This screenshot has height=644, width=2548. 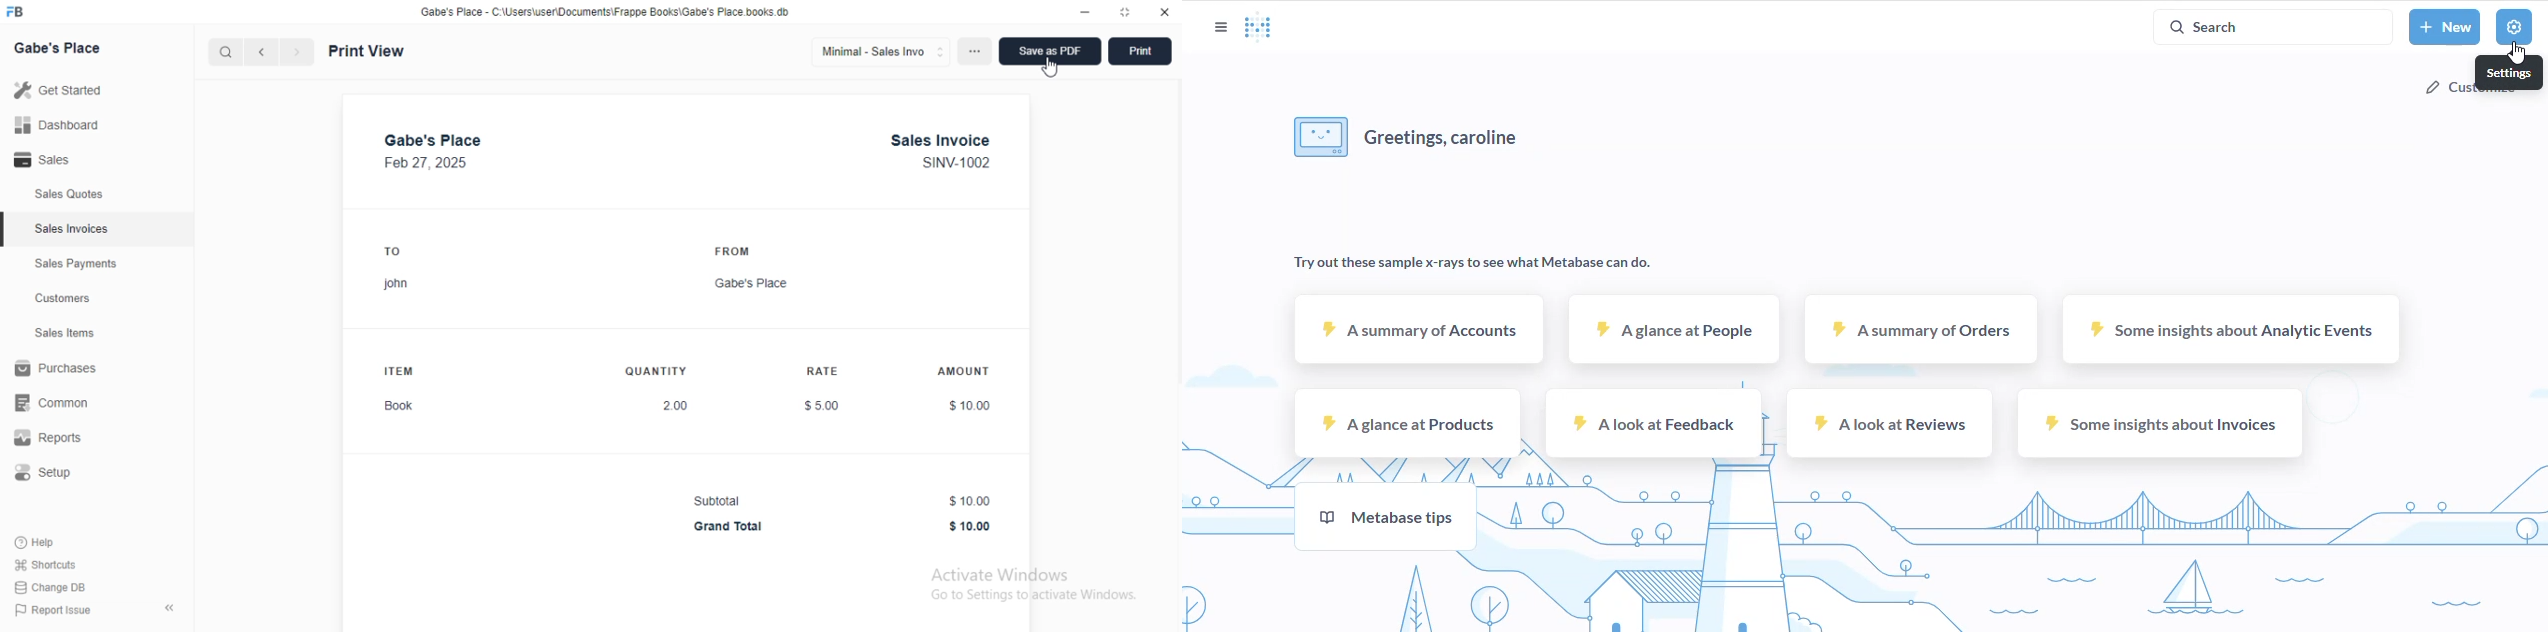 I want to click on print, so click(x=1141, y=51).